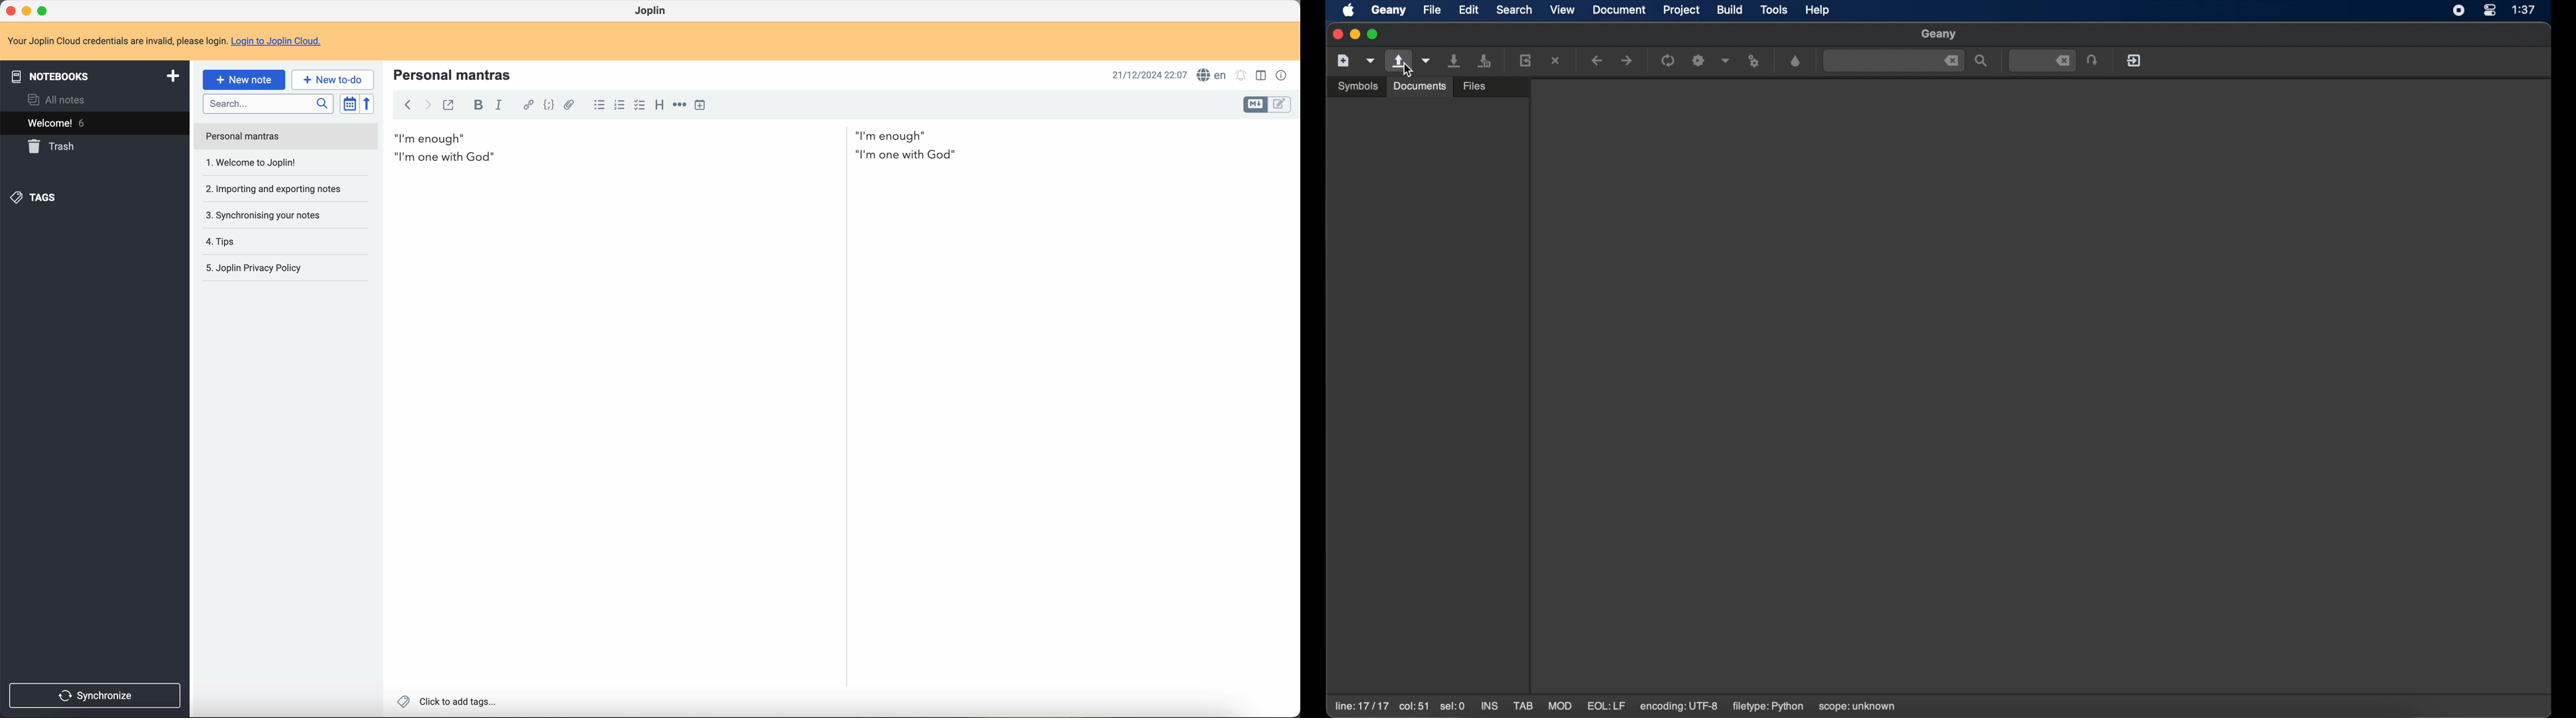 The height and width of the screenshot is (728, 2576). What do you see at coordinates (1607, 705) in the screenshot?
I see `eql: lf` at bounding box center [1607, 705].